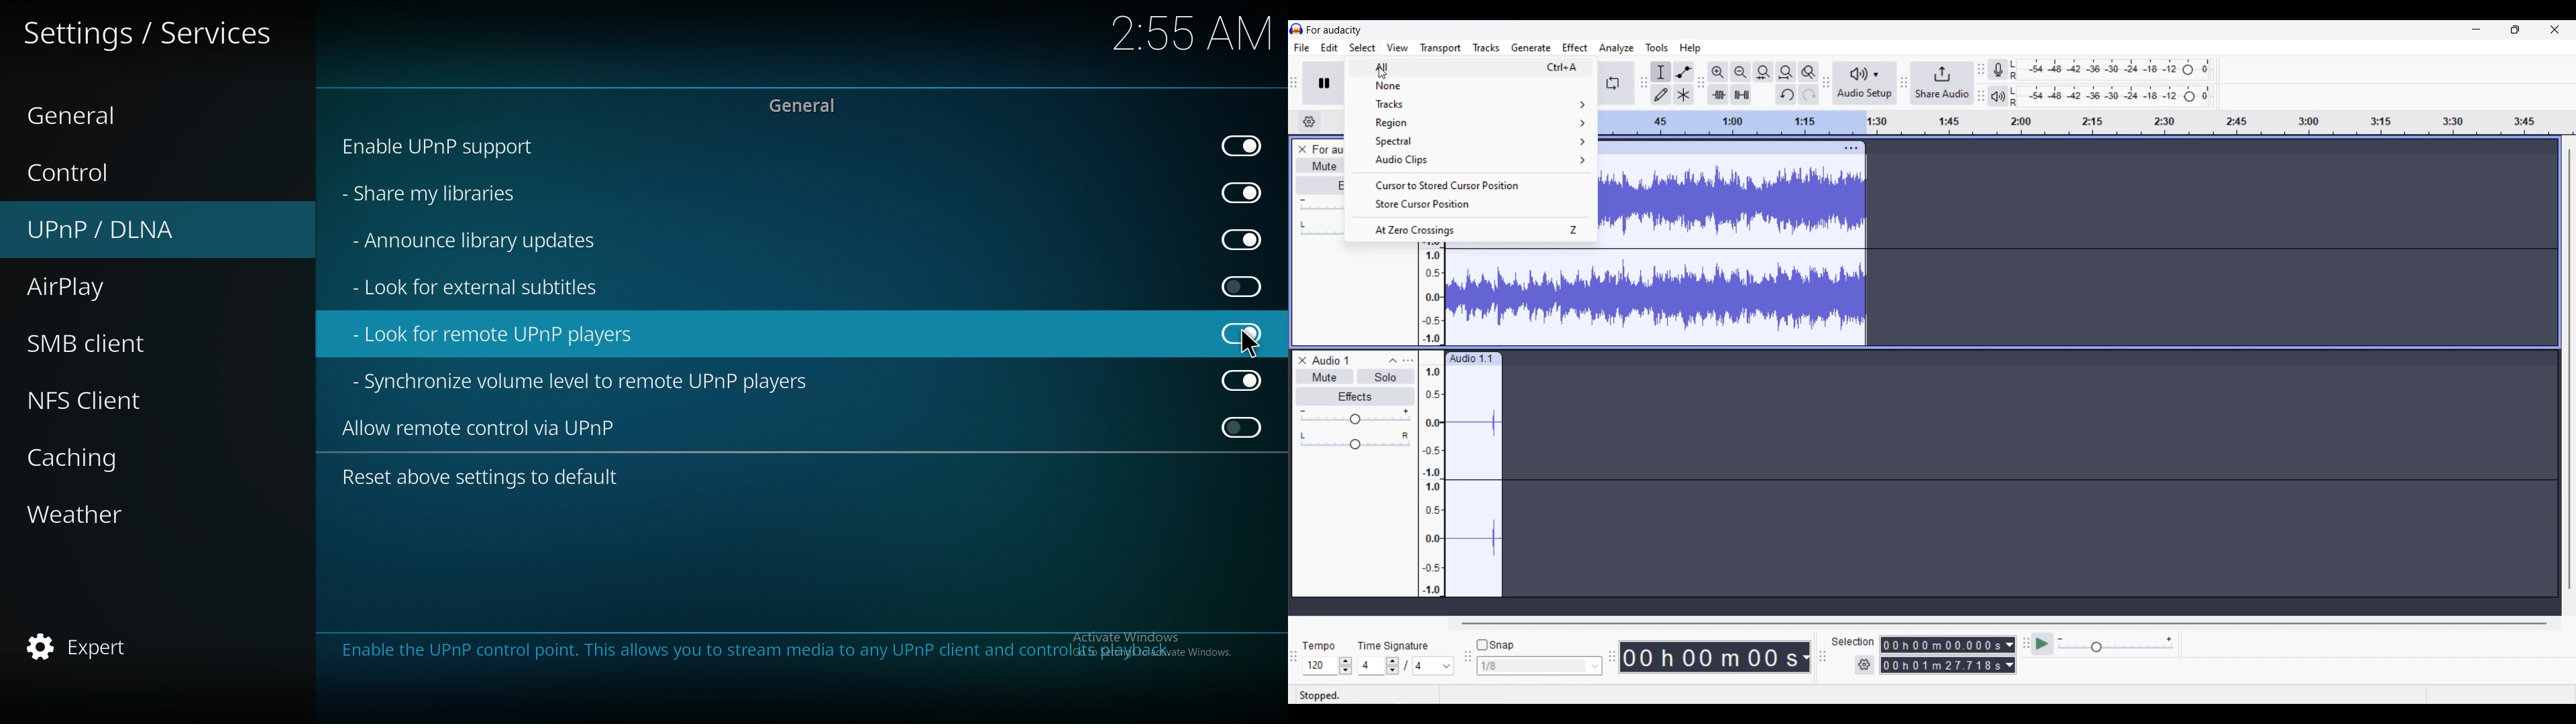  Describe the element at coordinates (1242, 427) in the screenshot. I see `Off` at that location.